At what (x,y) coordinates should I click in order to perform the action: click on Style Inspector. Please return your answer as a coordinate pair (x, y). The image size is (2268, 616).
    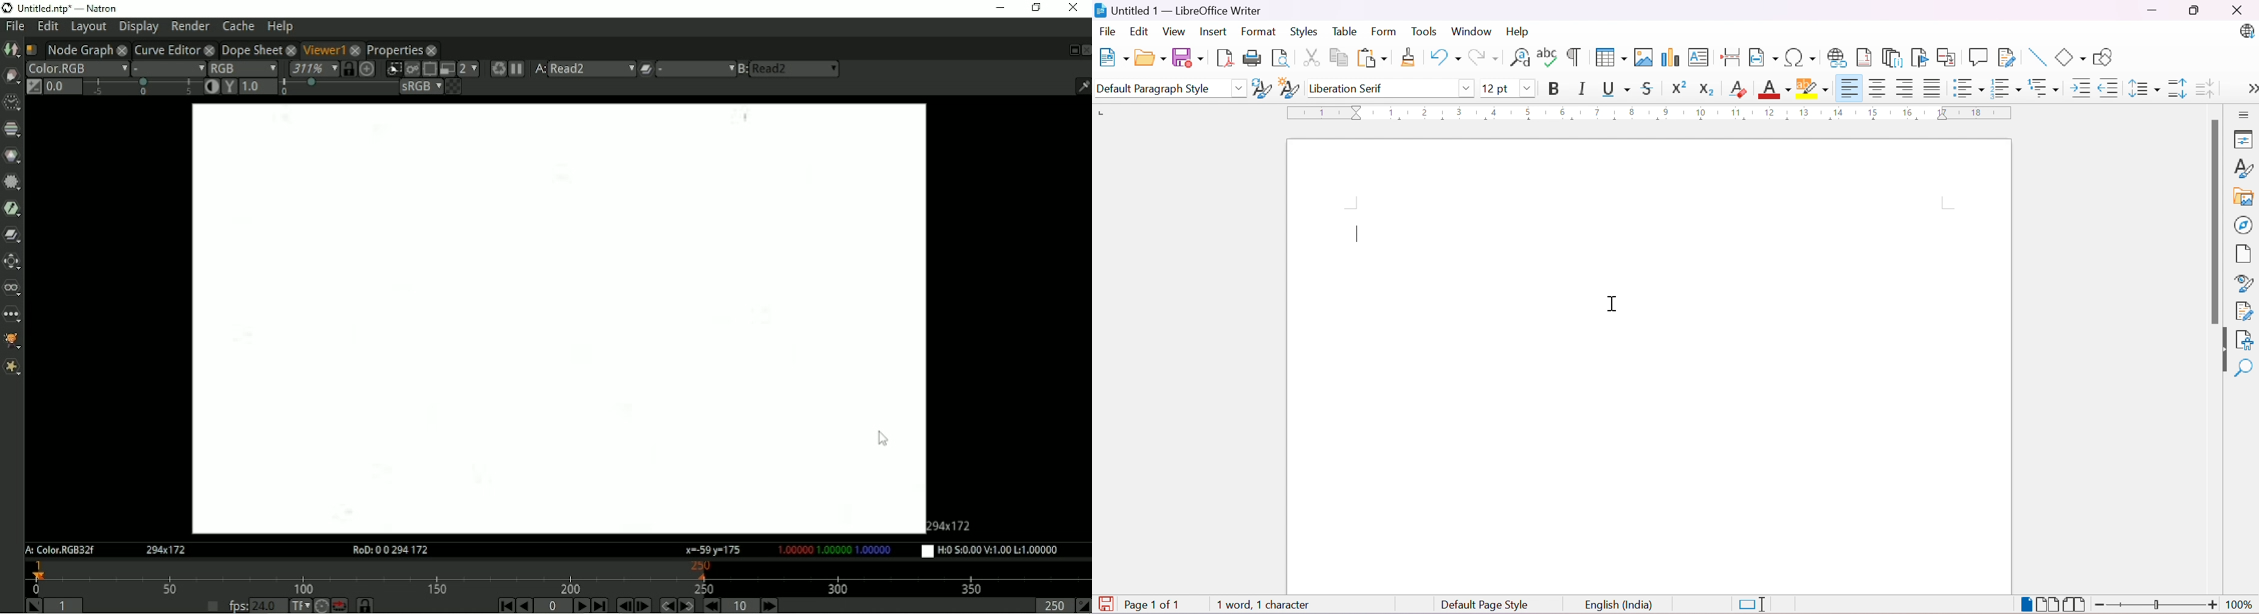
    Looking at the image, I should click on (2240, 284).